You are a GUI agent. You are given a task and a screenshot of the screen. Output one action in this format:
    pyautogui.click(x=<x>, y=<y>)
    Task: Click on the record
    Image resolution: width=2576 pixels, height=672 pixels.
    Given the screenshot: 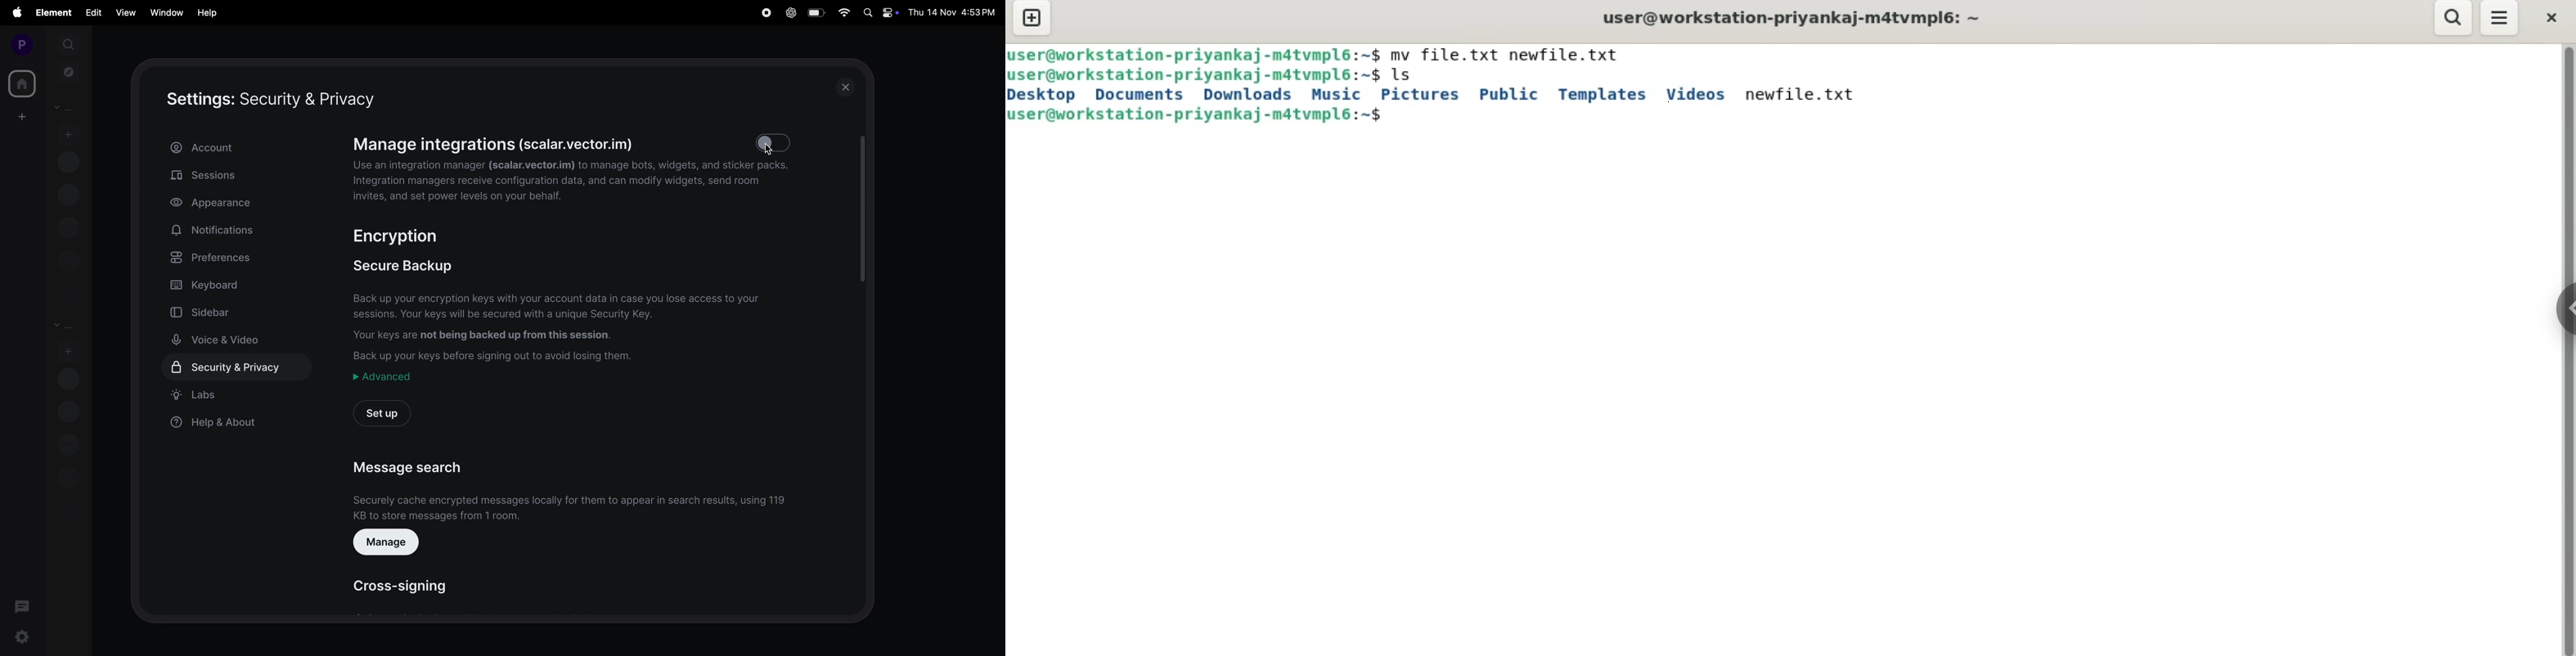 What is the action you would take?
    pyautogui.click(x=766, y=13)
    